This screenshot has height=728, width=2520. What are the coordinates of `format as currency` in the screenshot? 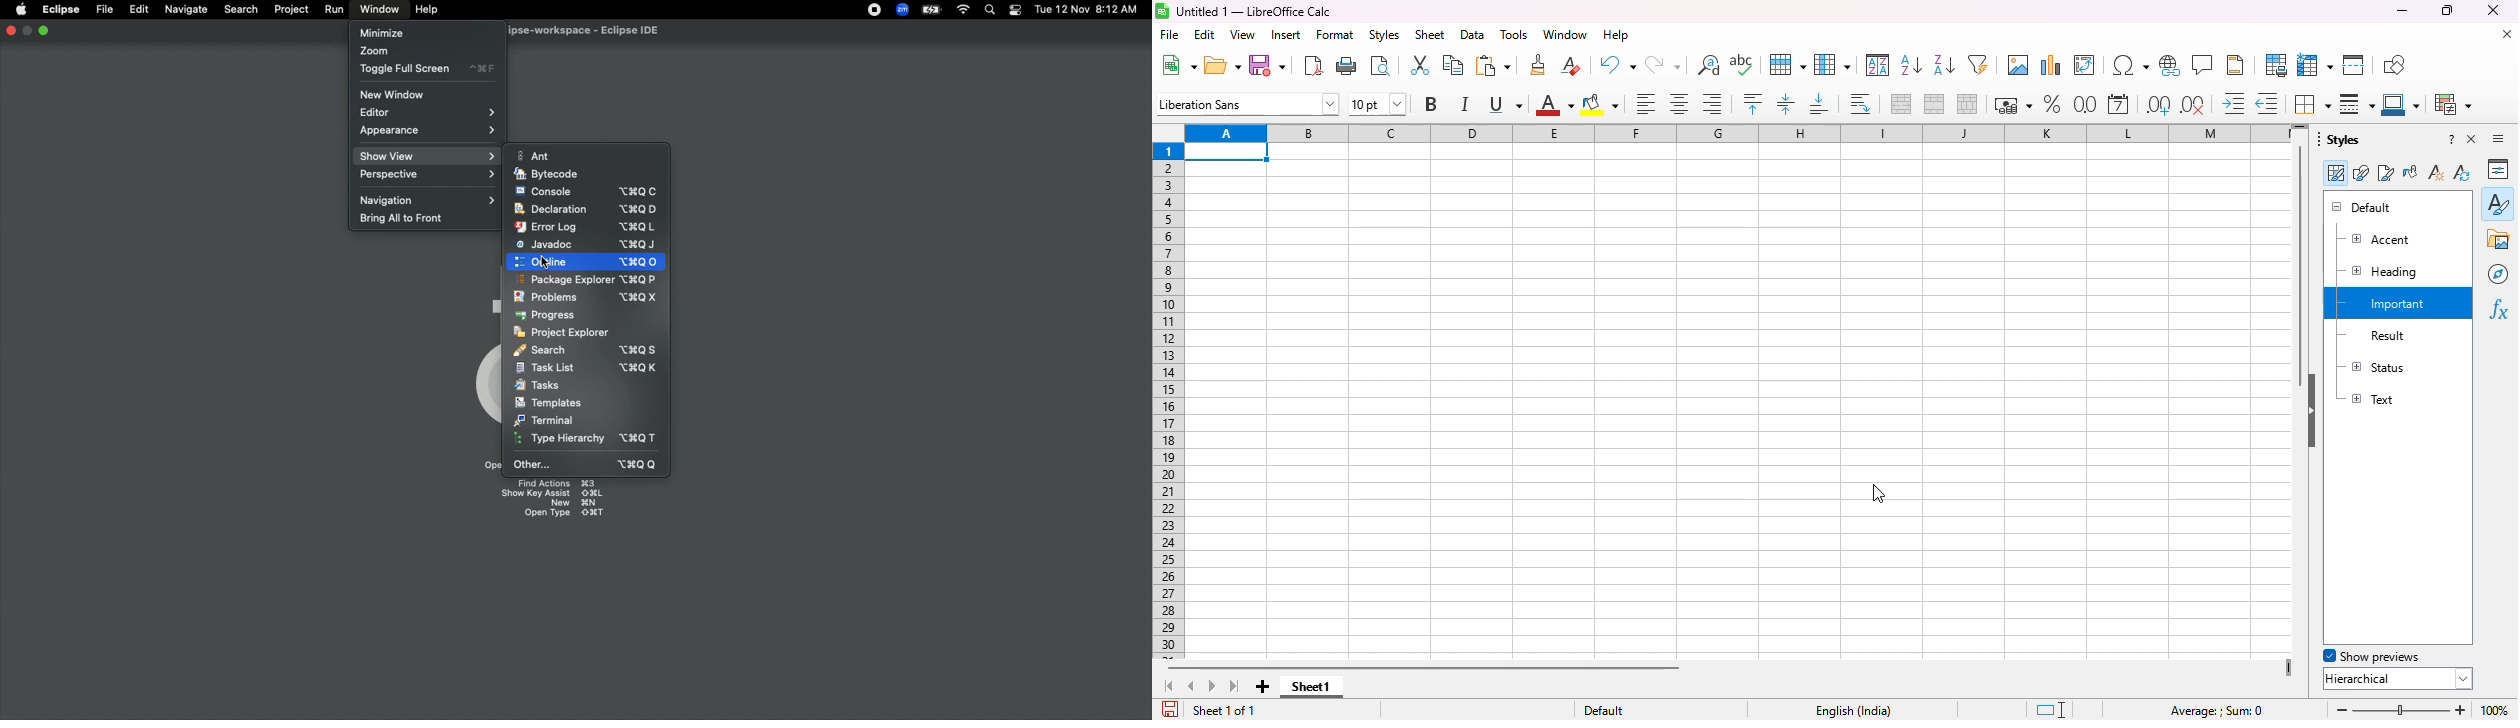 It's located at (2012, 104).